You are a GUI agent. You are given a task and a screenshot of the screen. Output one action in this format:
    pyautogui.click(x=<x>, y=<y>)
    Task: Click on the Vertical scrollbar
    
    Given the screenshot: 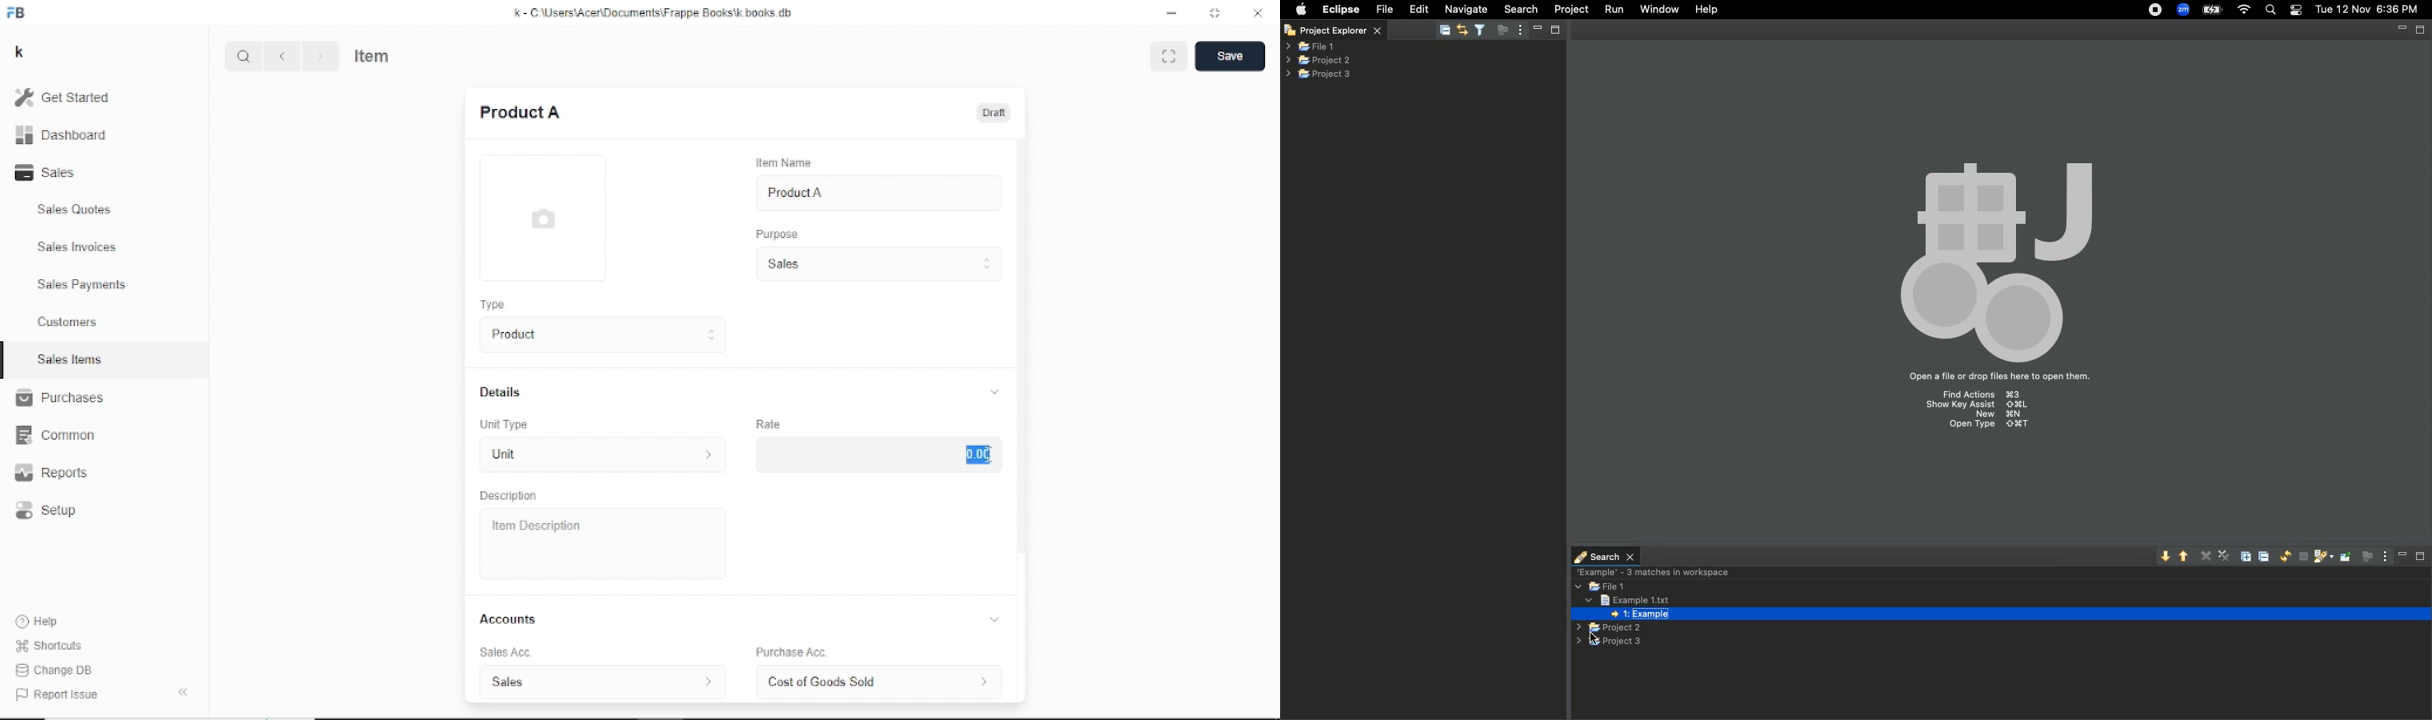 What is the action you would take?
    pyautogui.click(x=1023, y=345)
    